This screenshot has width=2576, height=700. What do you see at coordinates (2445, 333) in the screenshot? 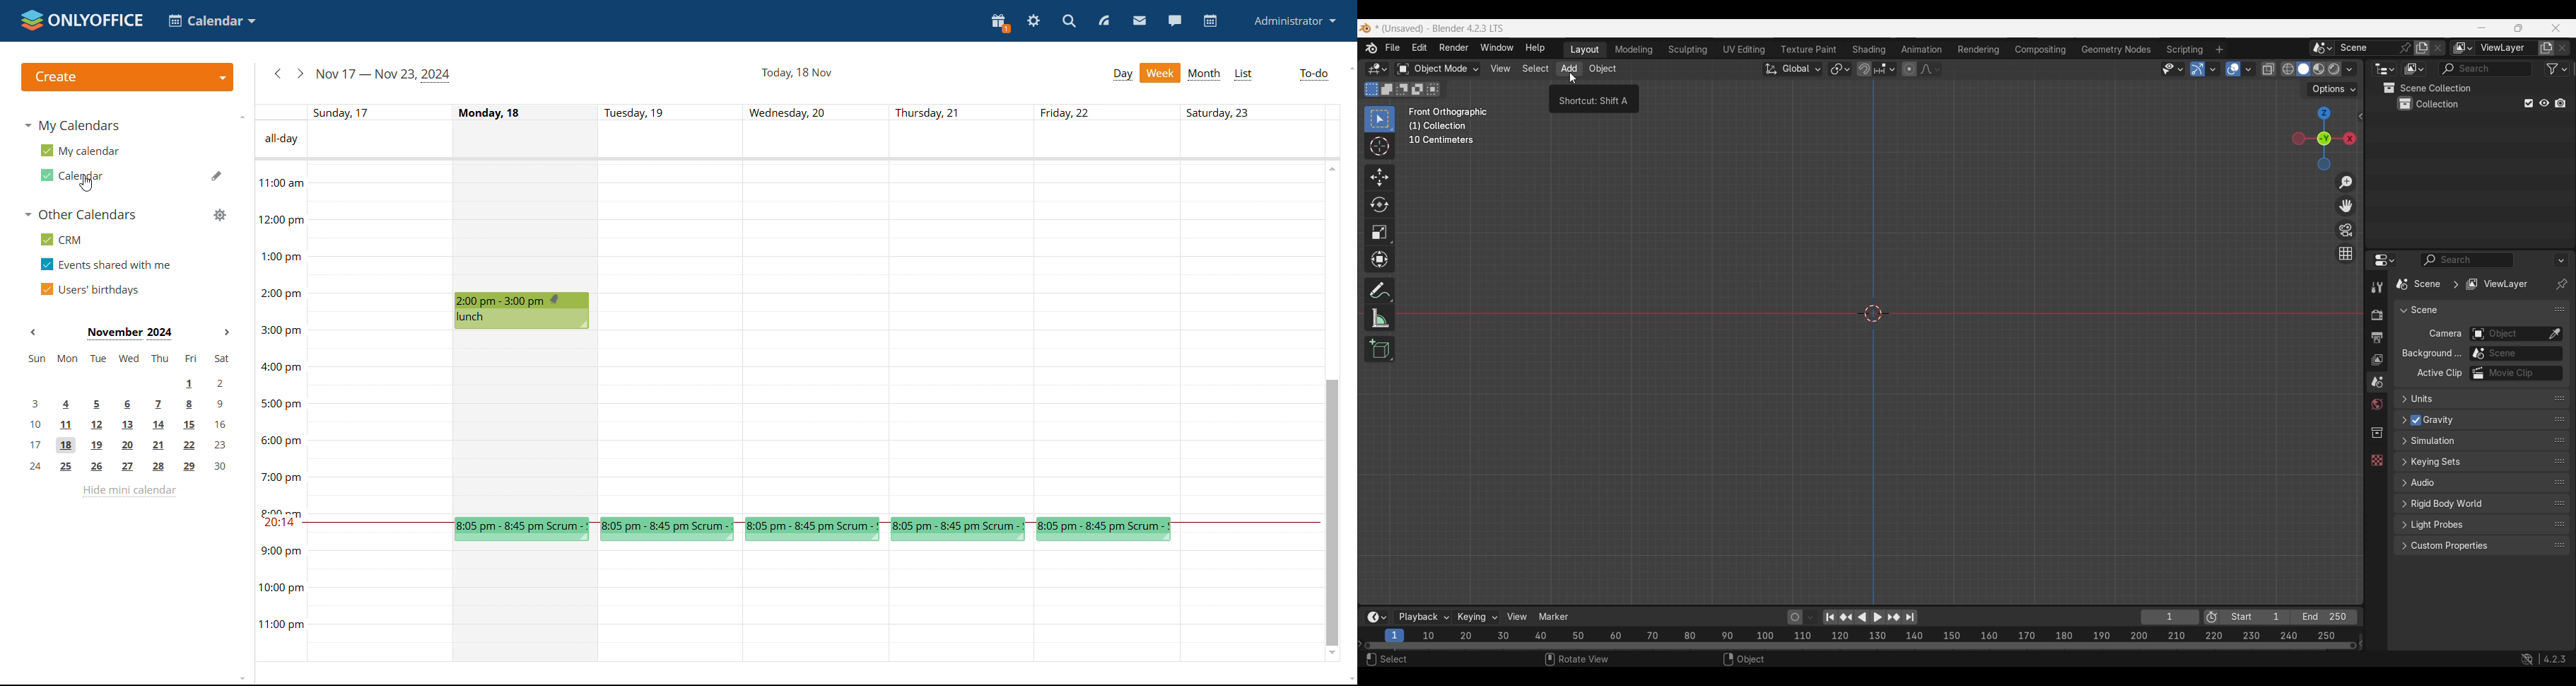
I see `Camera` at bounding box center [2445, 333].